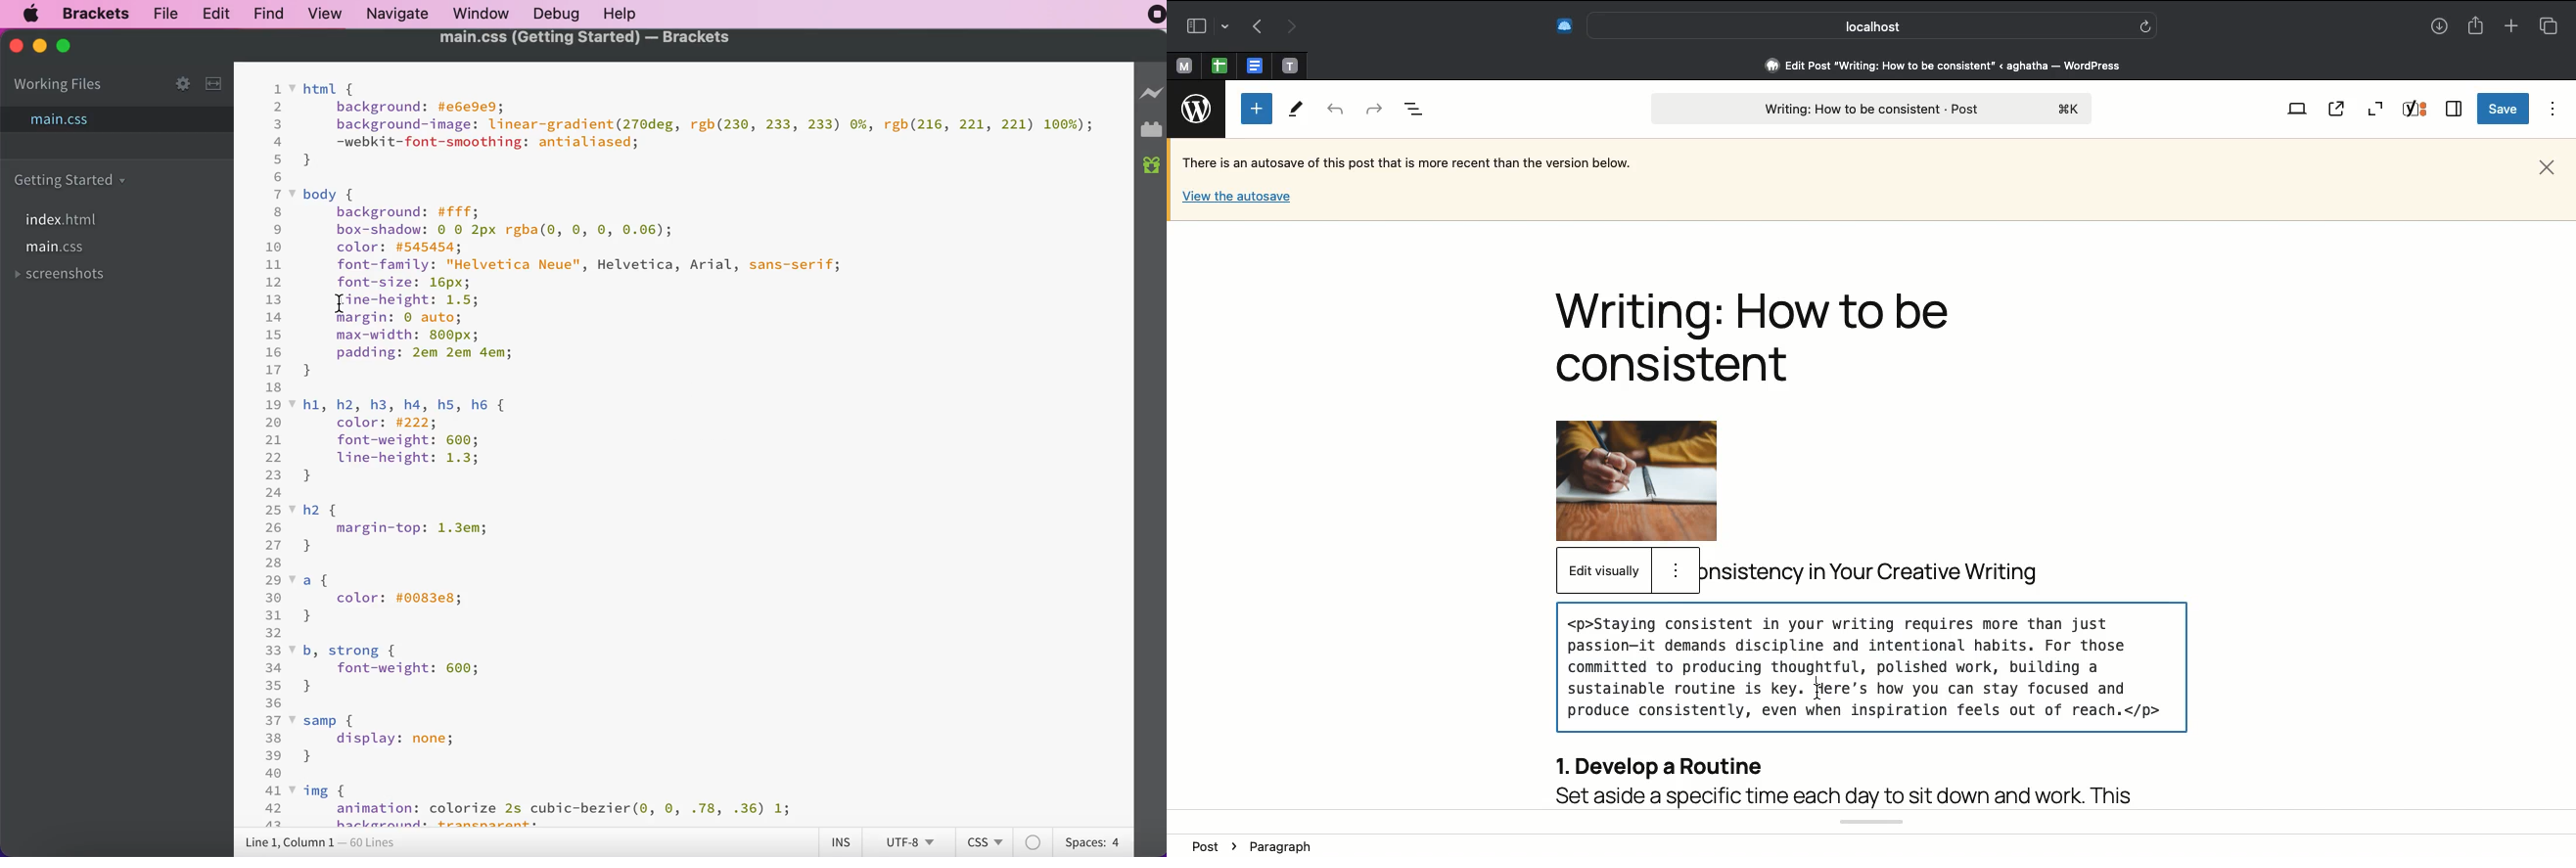 Image resolution: width=2576 pixels, height=868 pixels. I want to click on debug, so click(562, 13).